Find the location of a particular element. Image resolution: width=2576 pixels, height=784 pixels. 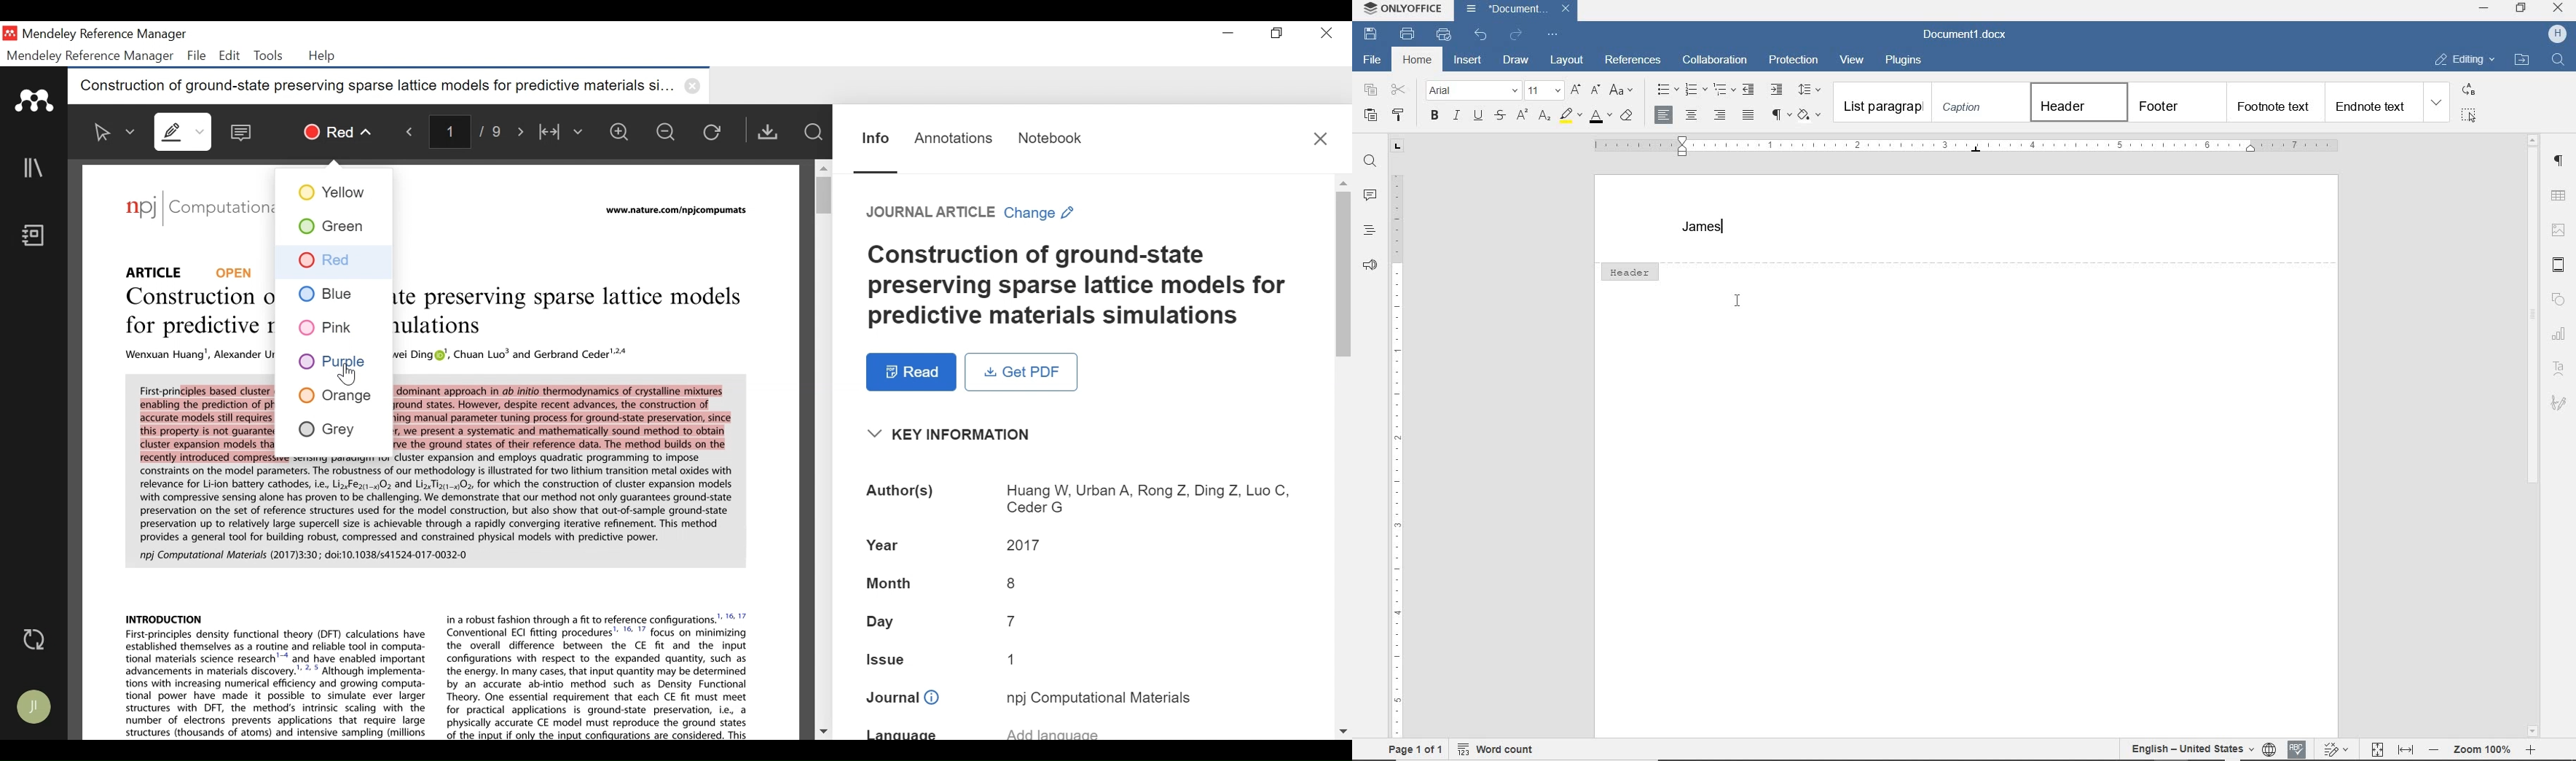

copy style is located at coordinates (1400, 114).